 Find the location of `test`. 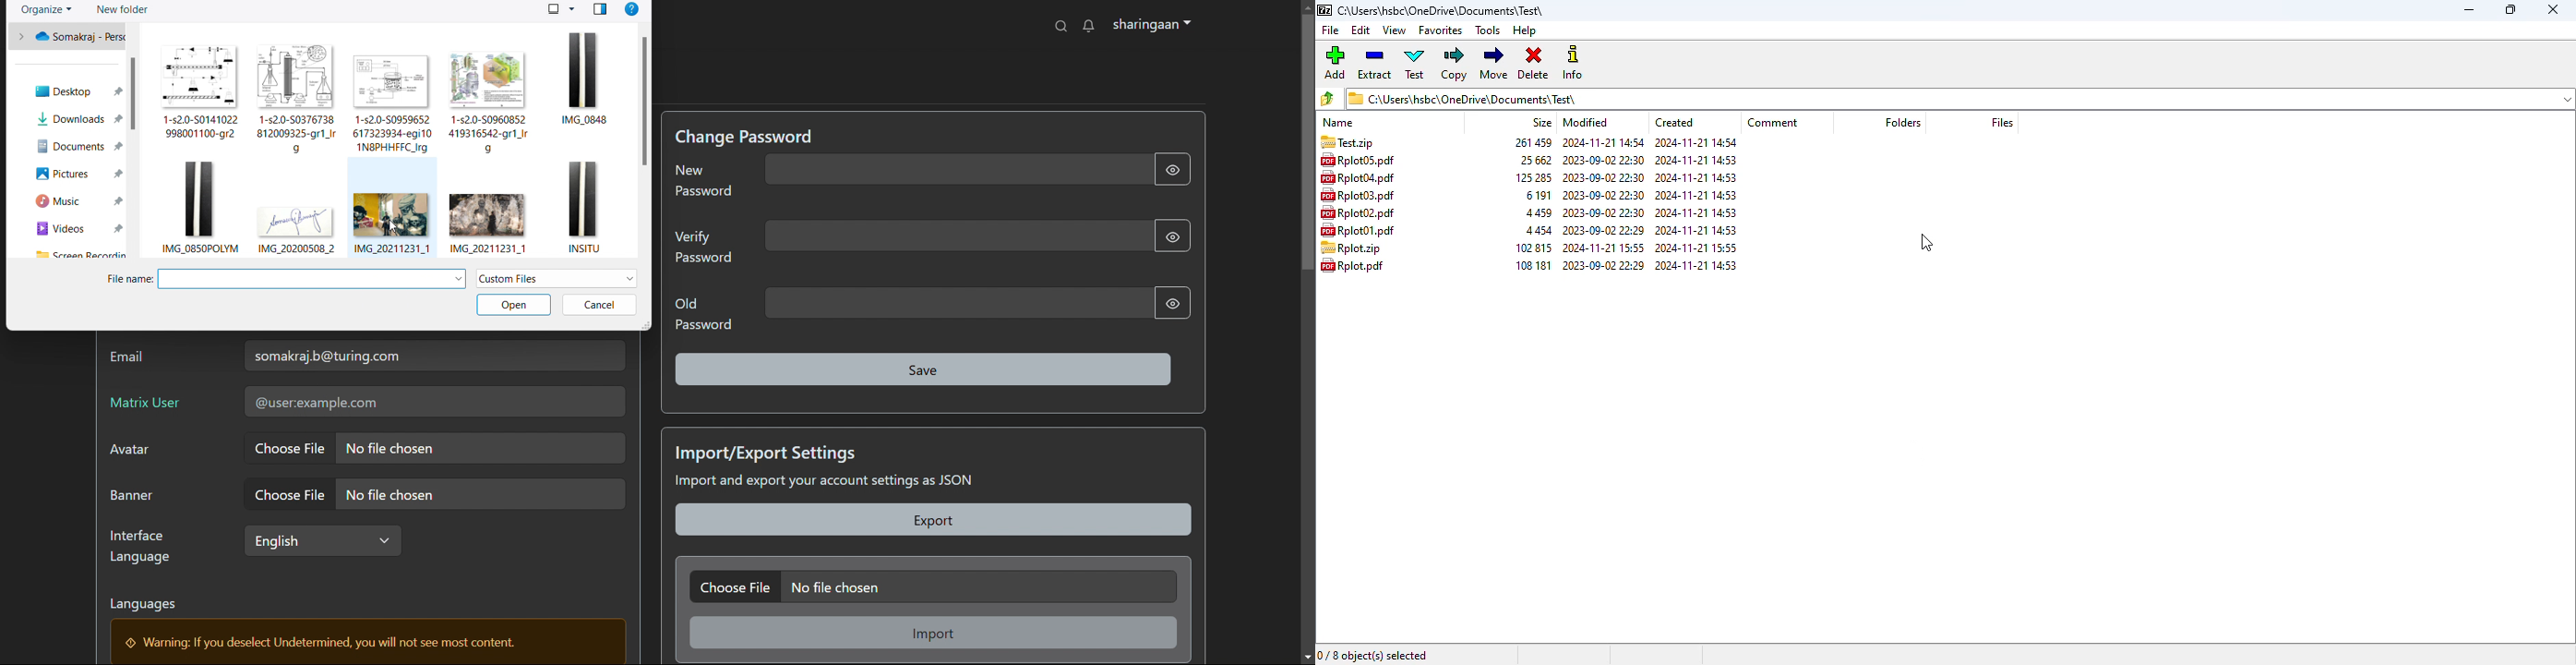

test is located at coordinates (1415, 63).